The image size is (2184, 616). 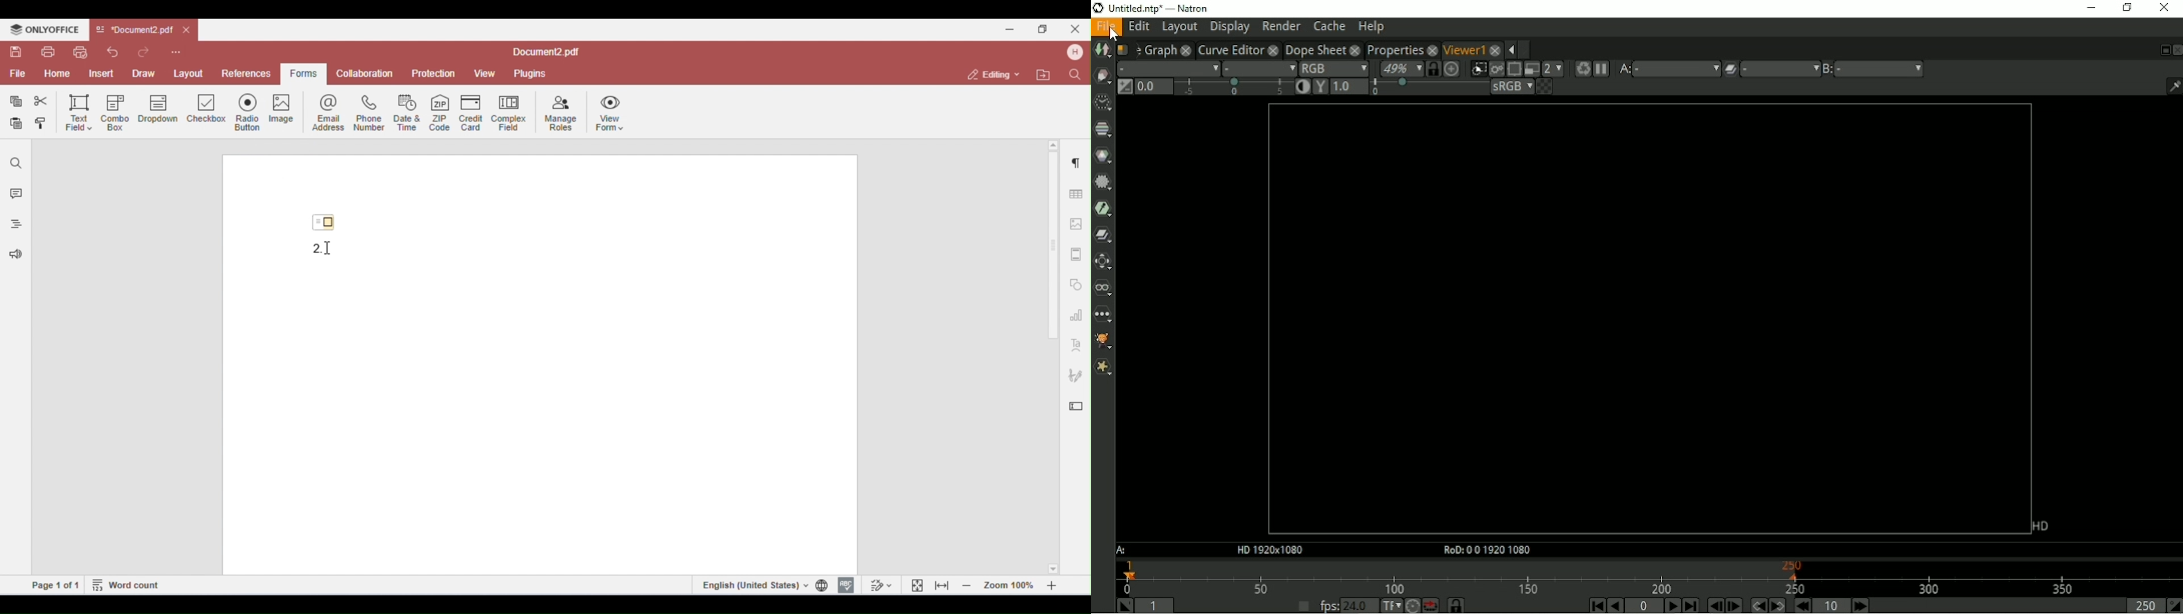 I want to click on Display, so click(x=1230, y=27).